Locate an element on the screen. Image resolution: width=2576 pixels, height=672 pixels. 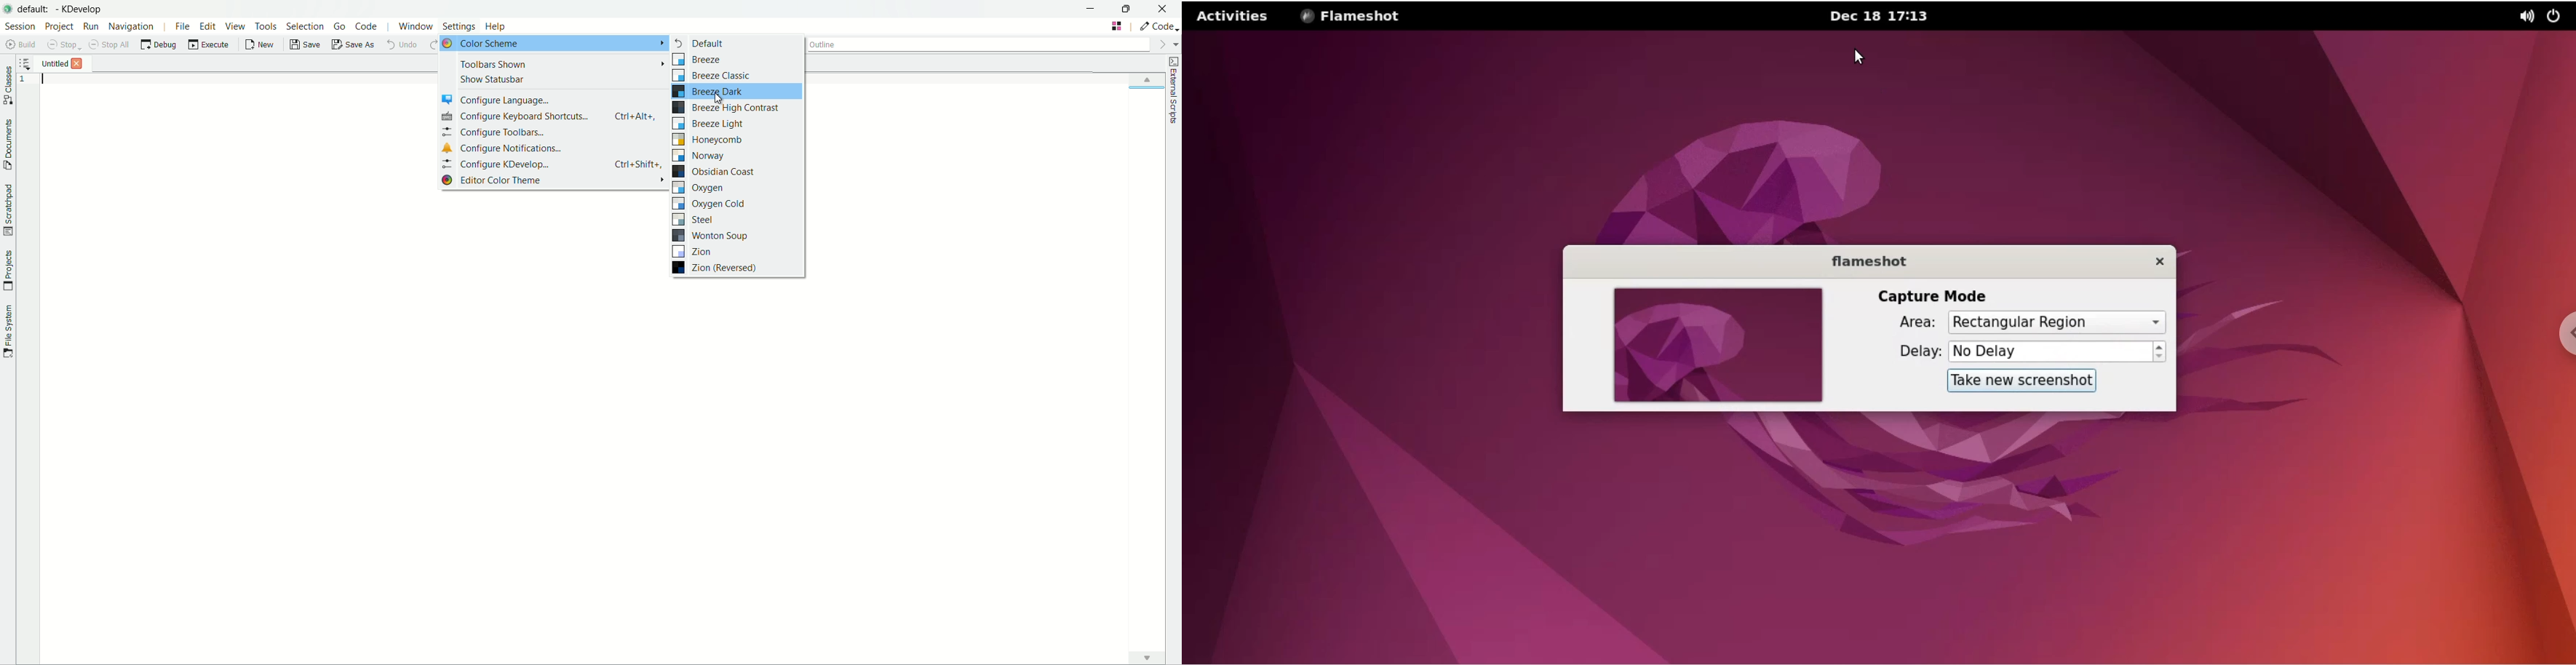
Close is located at coordinates (80, 63).